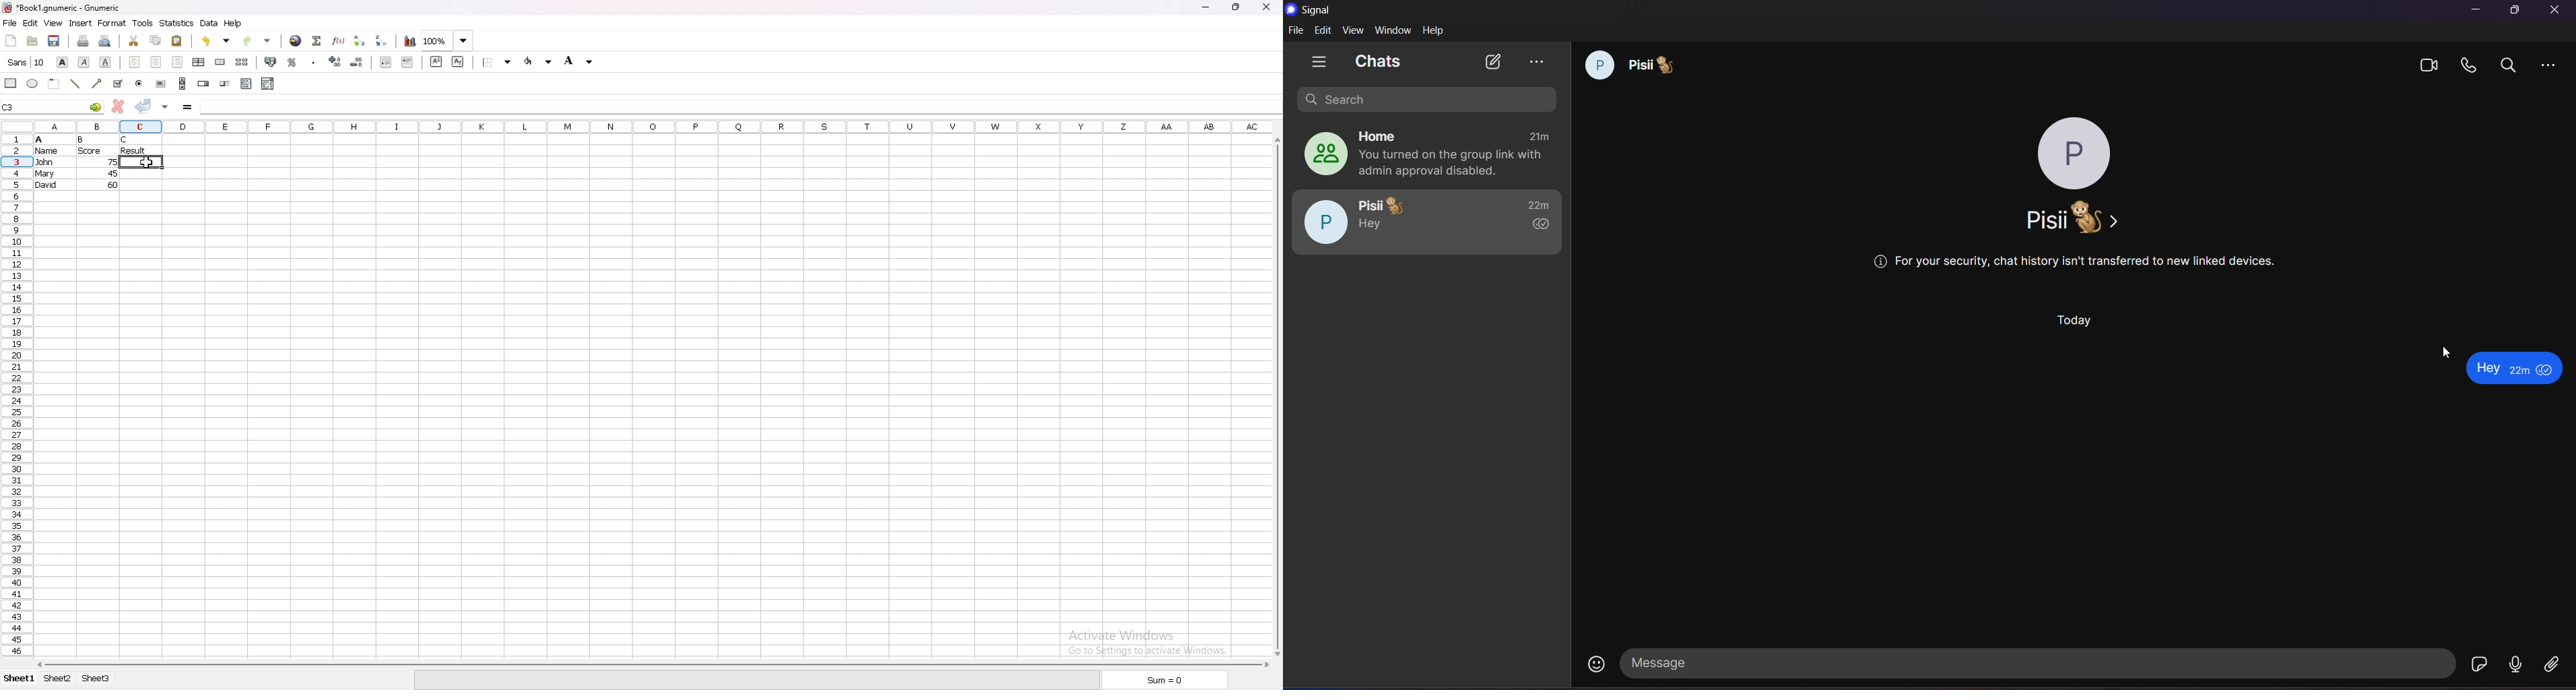 Image resolution: width=2576 pixels, height=700 pixels. What do you see at coordinates (104, 62) in the screenshot?
I see `underline` at bounding box center [104, 62].